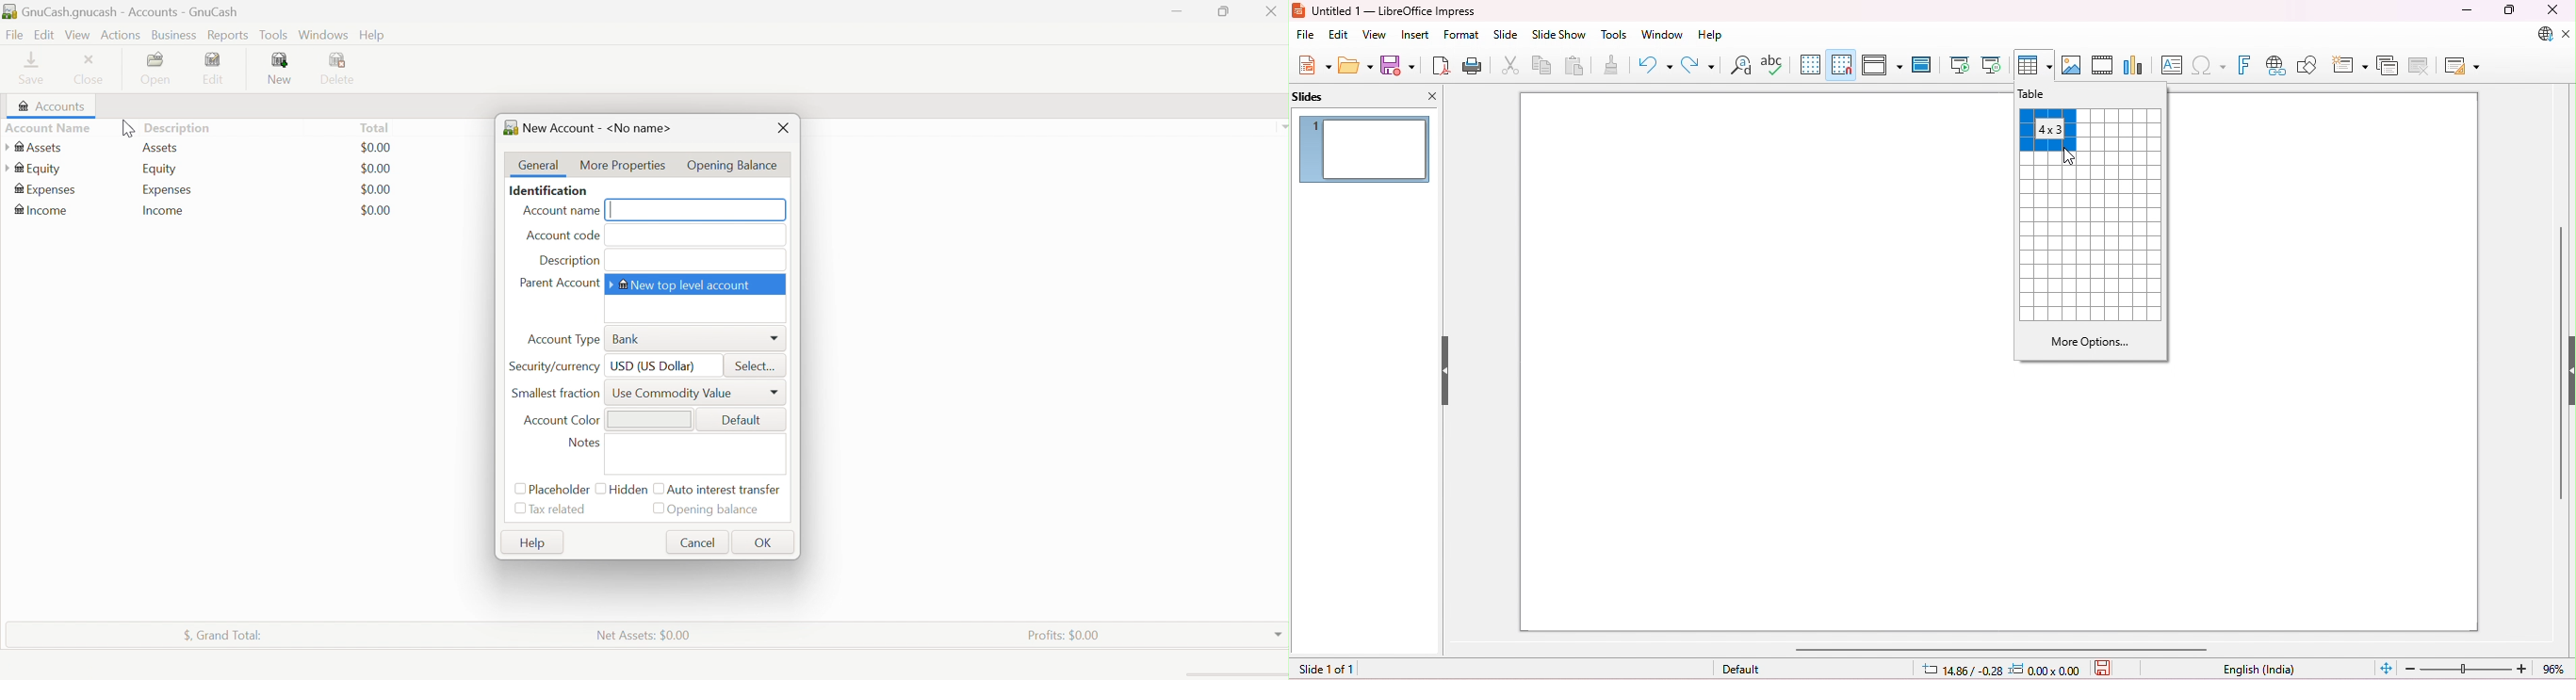 This screenshot has width=2576, height=700. Describe the element at coordinates (558, 393) in the screenshot. I see `Smallest fraction` at that location.